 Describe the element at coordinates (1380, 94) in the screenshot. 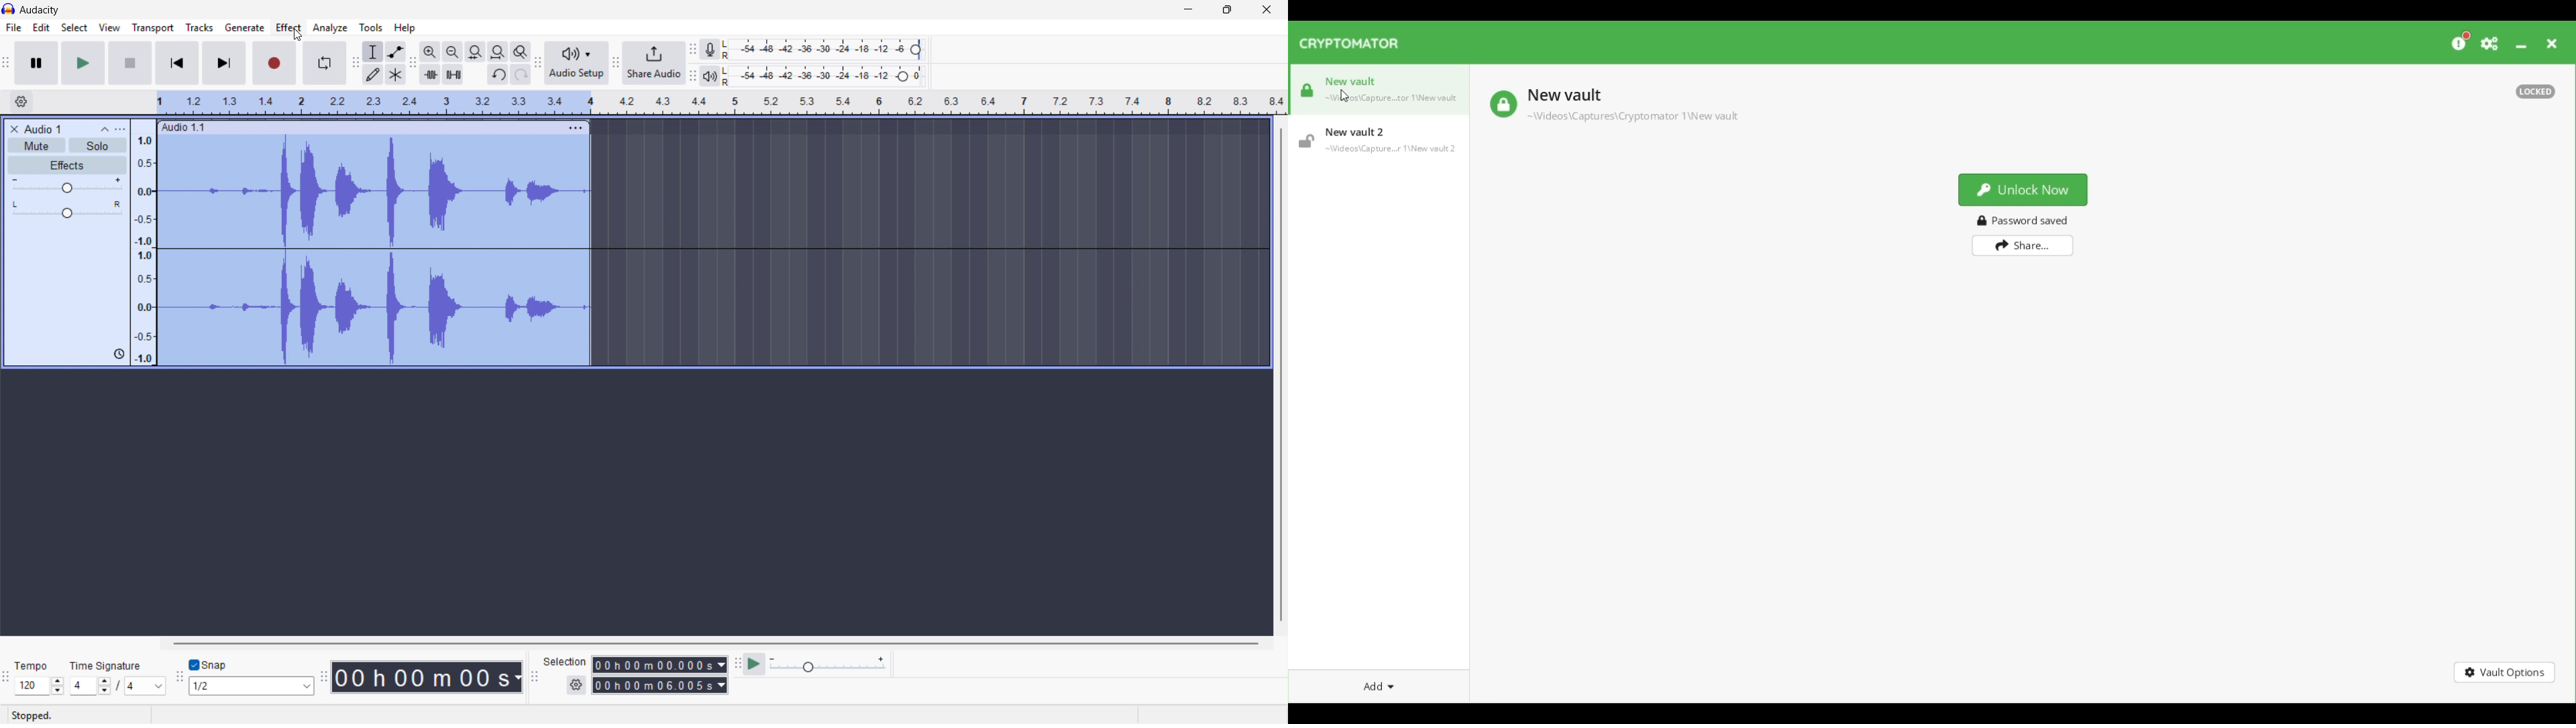

I see `Vault 1/Selected vault` at that location.